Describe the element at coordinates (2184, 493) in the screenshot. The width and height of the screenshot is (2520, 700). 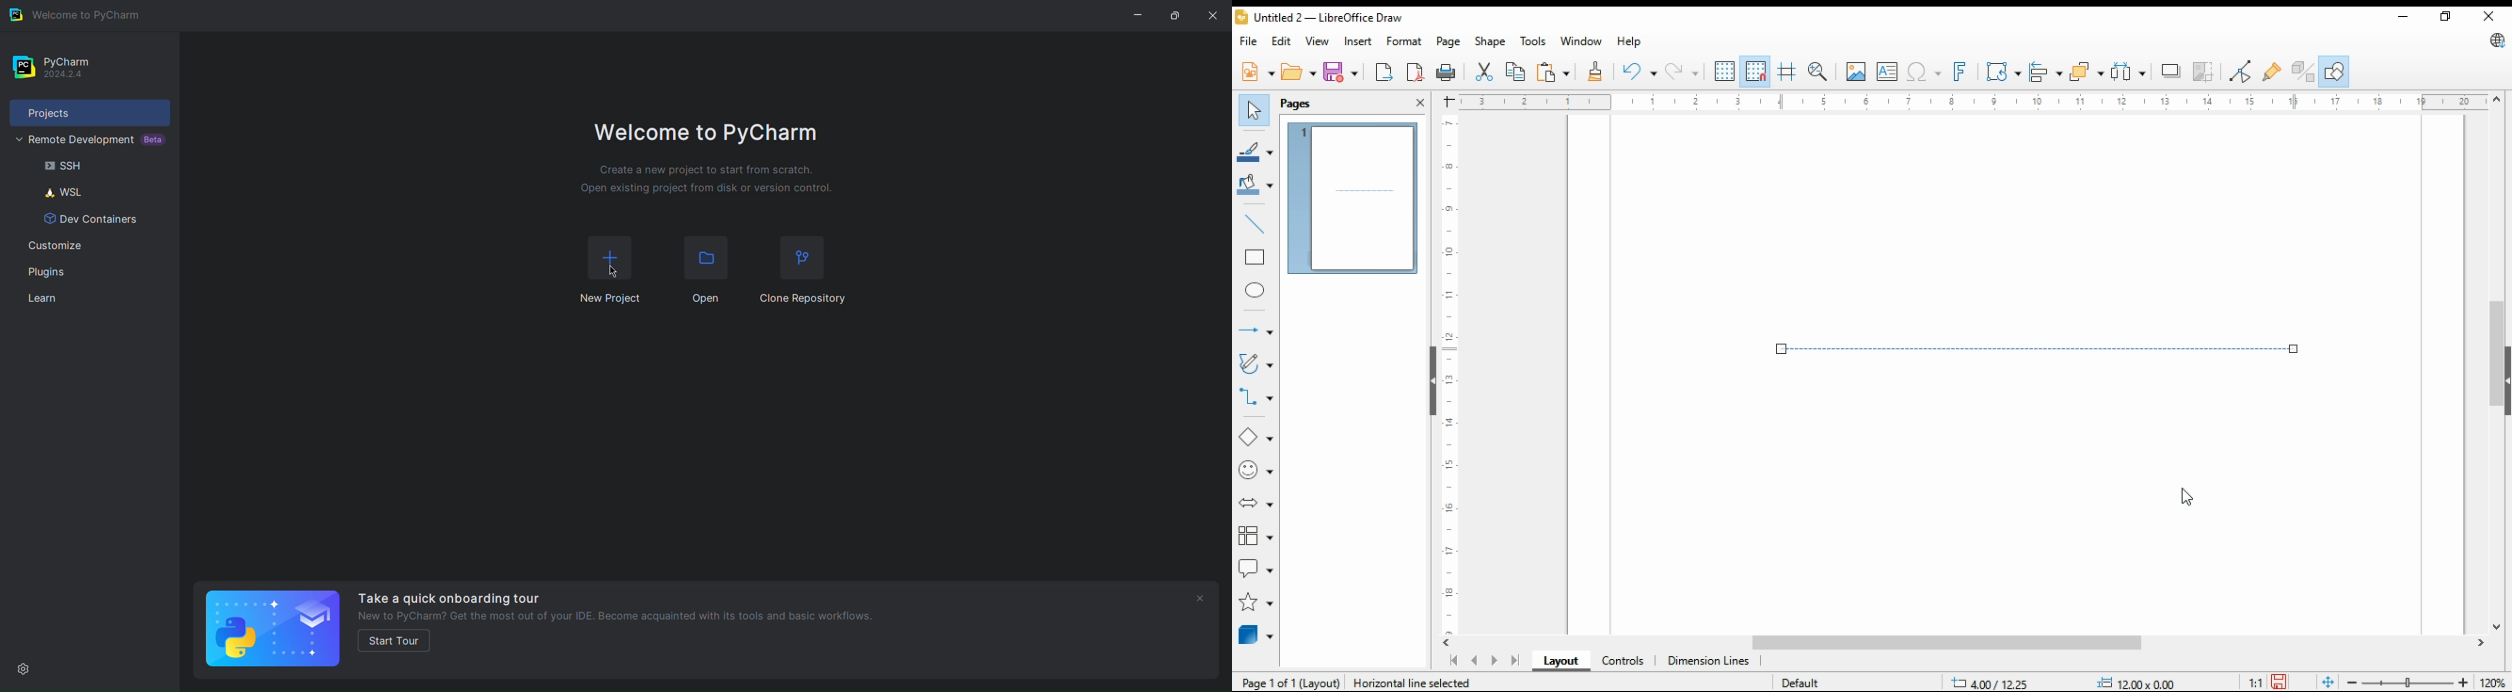
I see `mouse pointer` at that location.